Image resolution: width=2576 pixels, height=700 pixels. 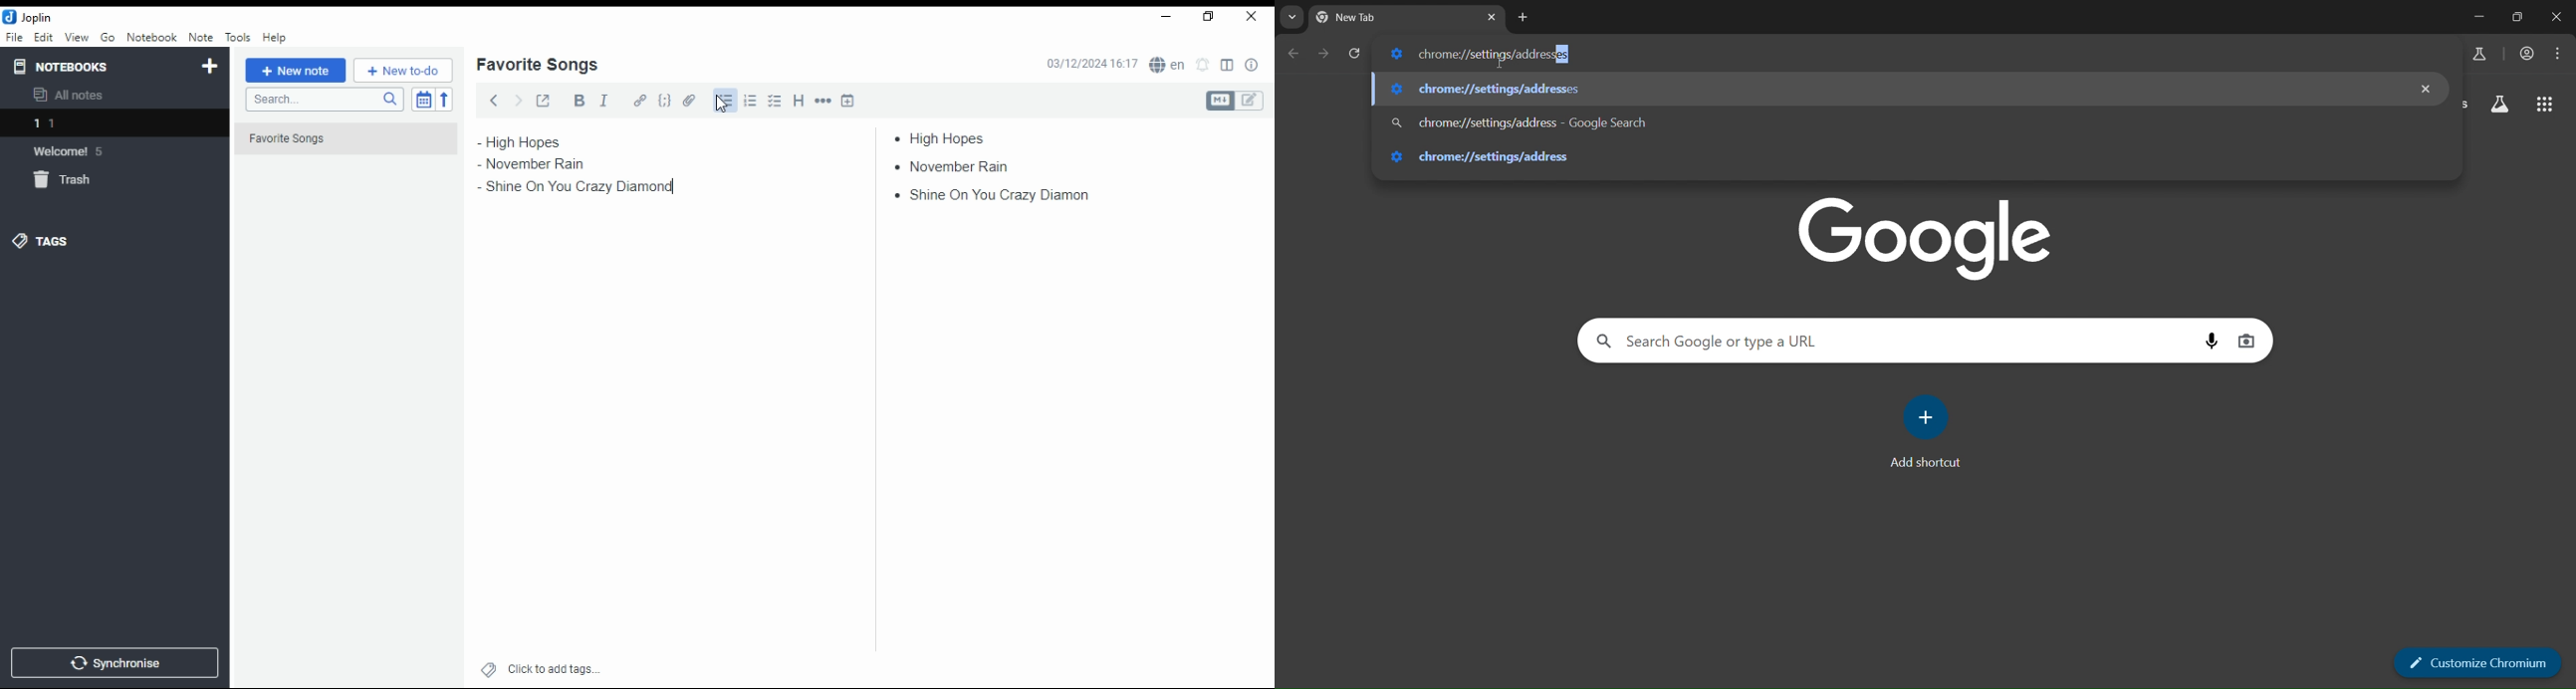 What do you see at coordinates (444, 100) in the screenshot?
I see `reverse sort order` at bounding box center [444, 100].